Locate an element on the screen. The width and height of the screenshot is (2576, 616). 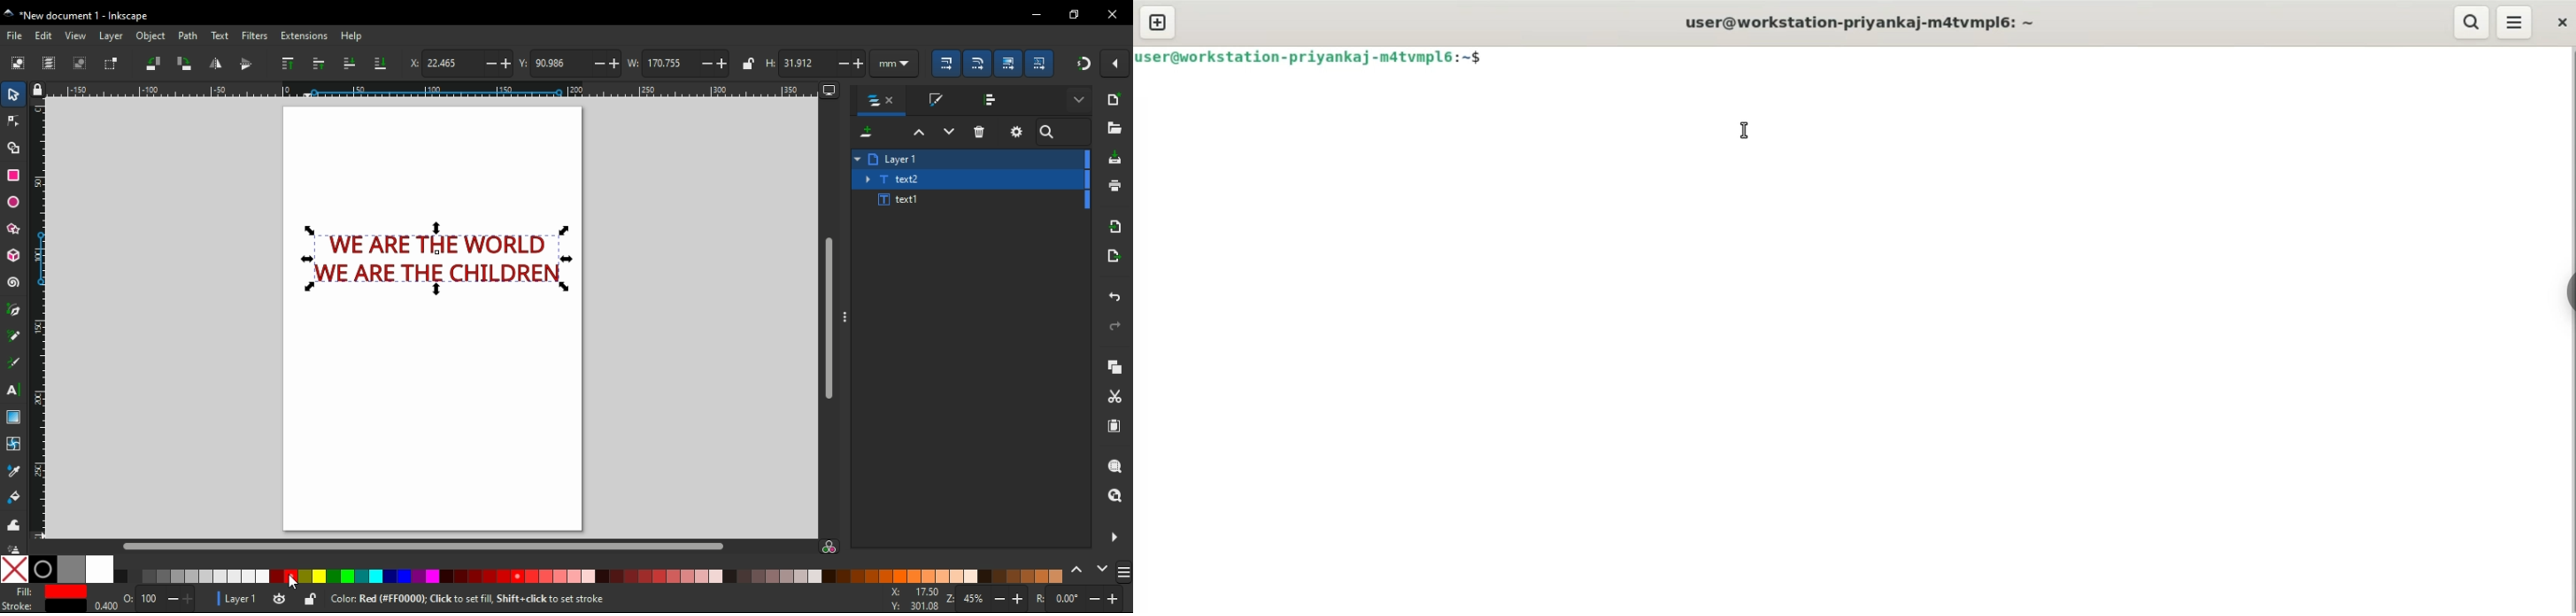
select all is located at coordinates (50, 64).